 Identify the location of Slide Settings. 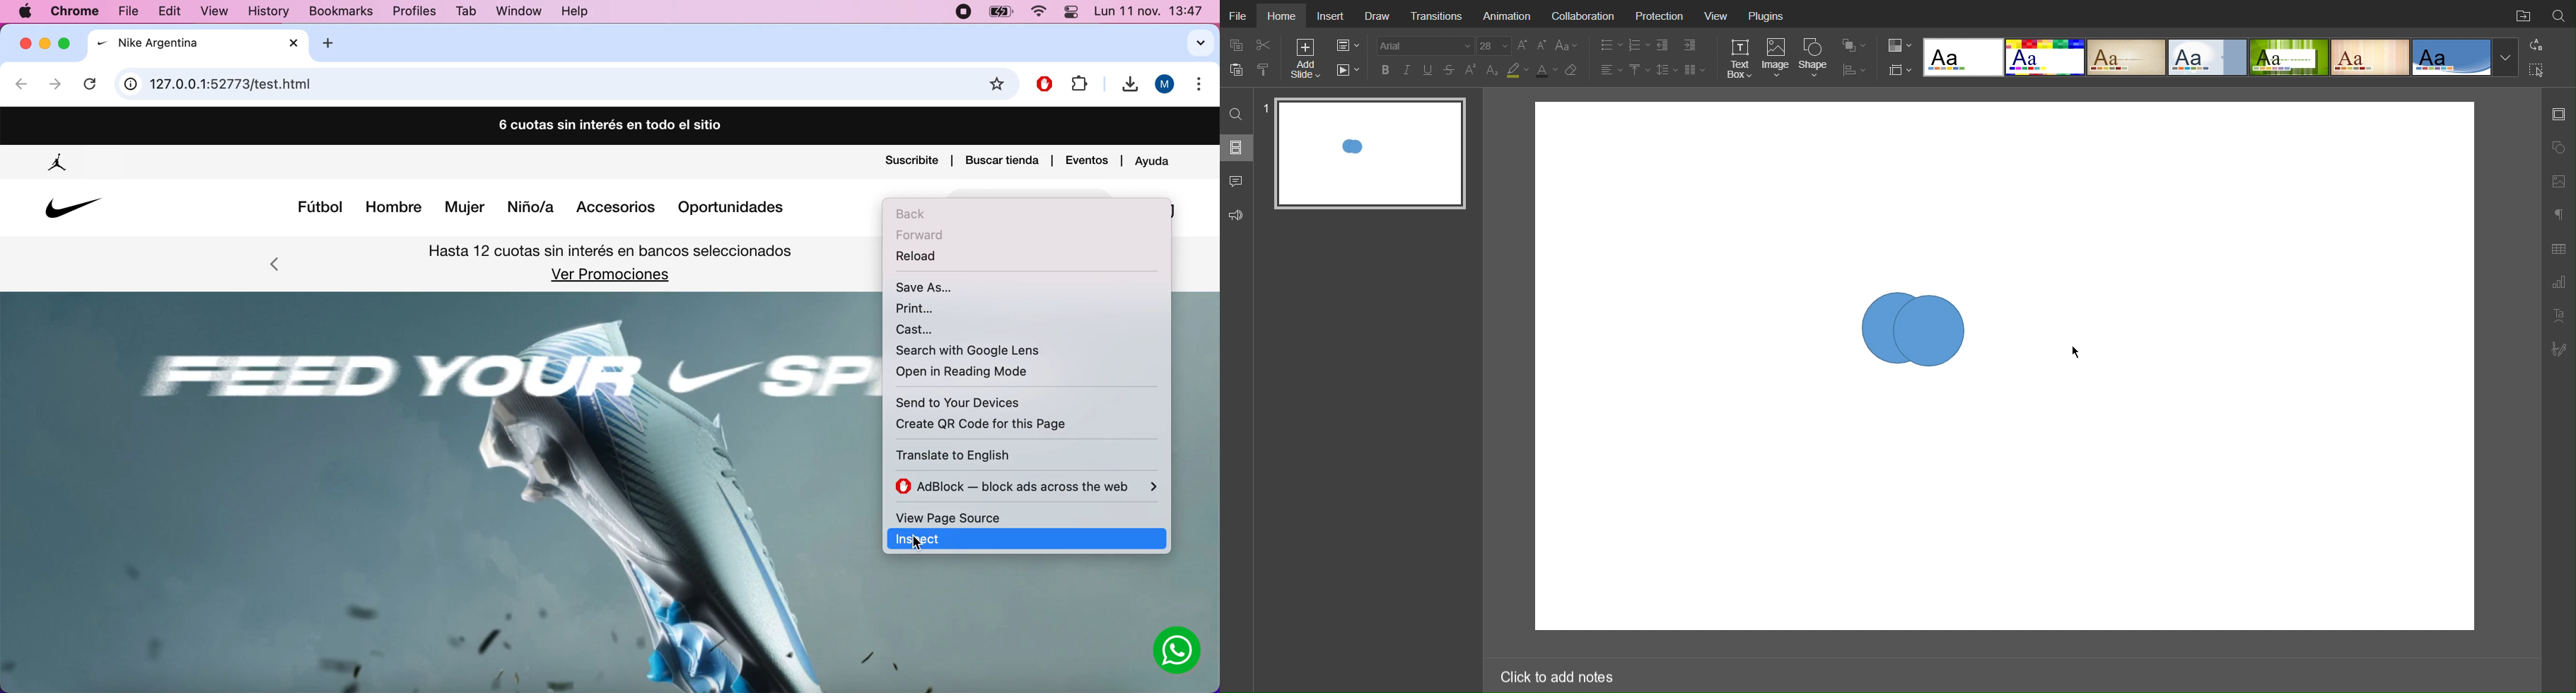
(1346, 46).